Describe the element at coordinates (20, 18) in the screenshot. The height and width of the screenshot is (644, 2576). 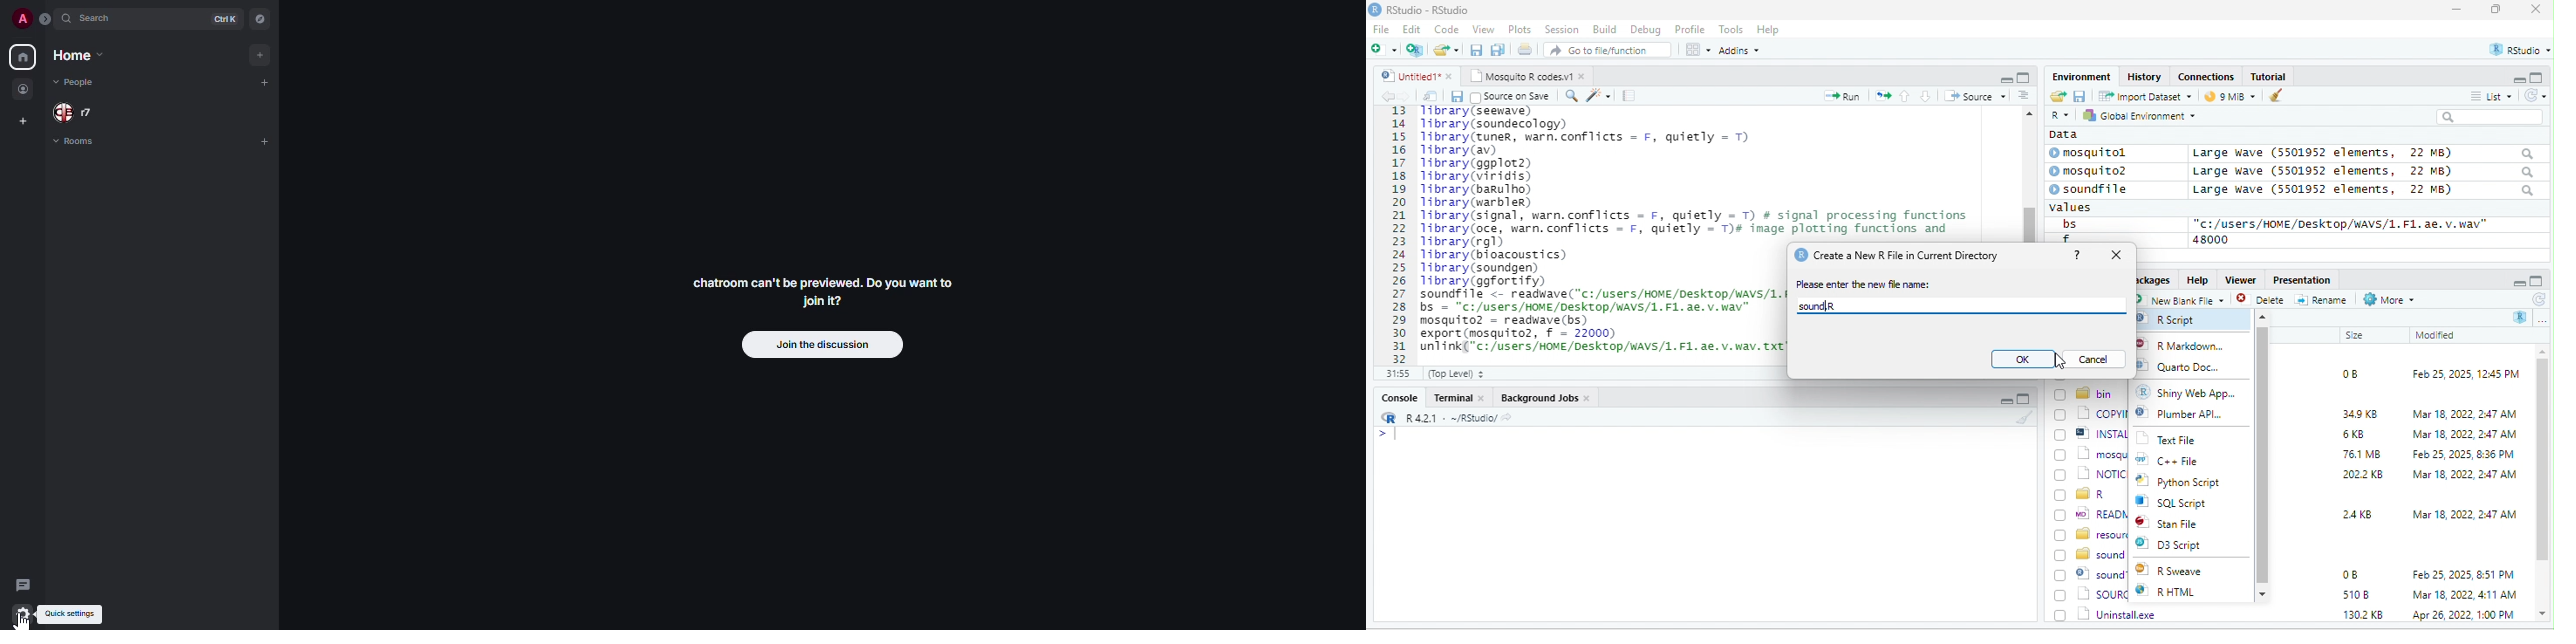
I see `profile` at that location.